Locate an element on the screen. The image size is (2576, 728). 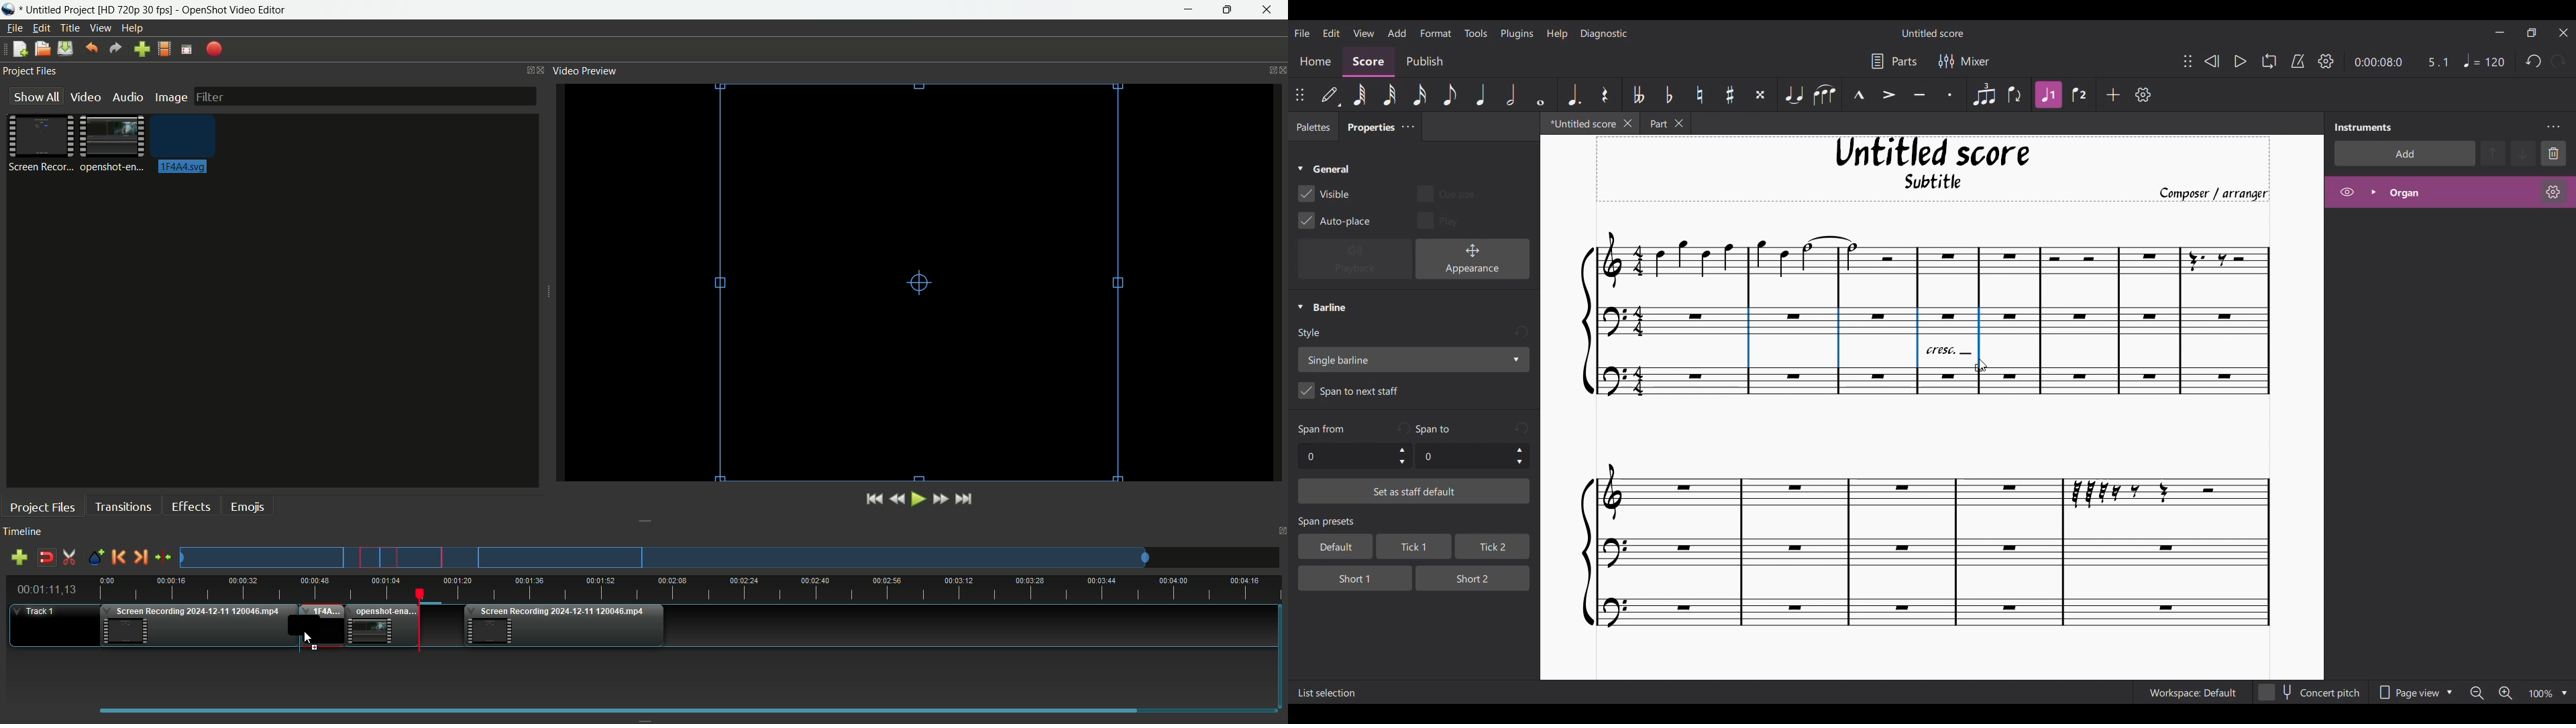
Panel title is located at coordinates (2363, 127).